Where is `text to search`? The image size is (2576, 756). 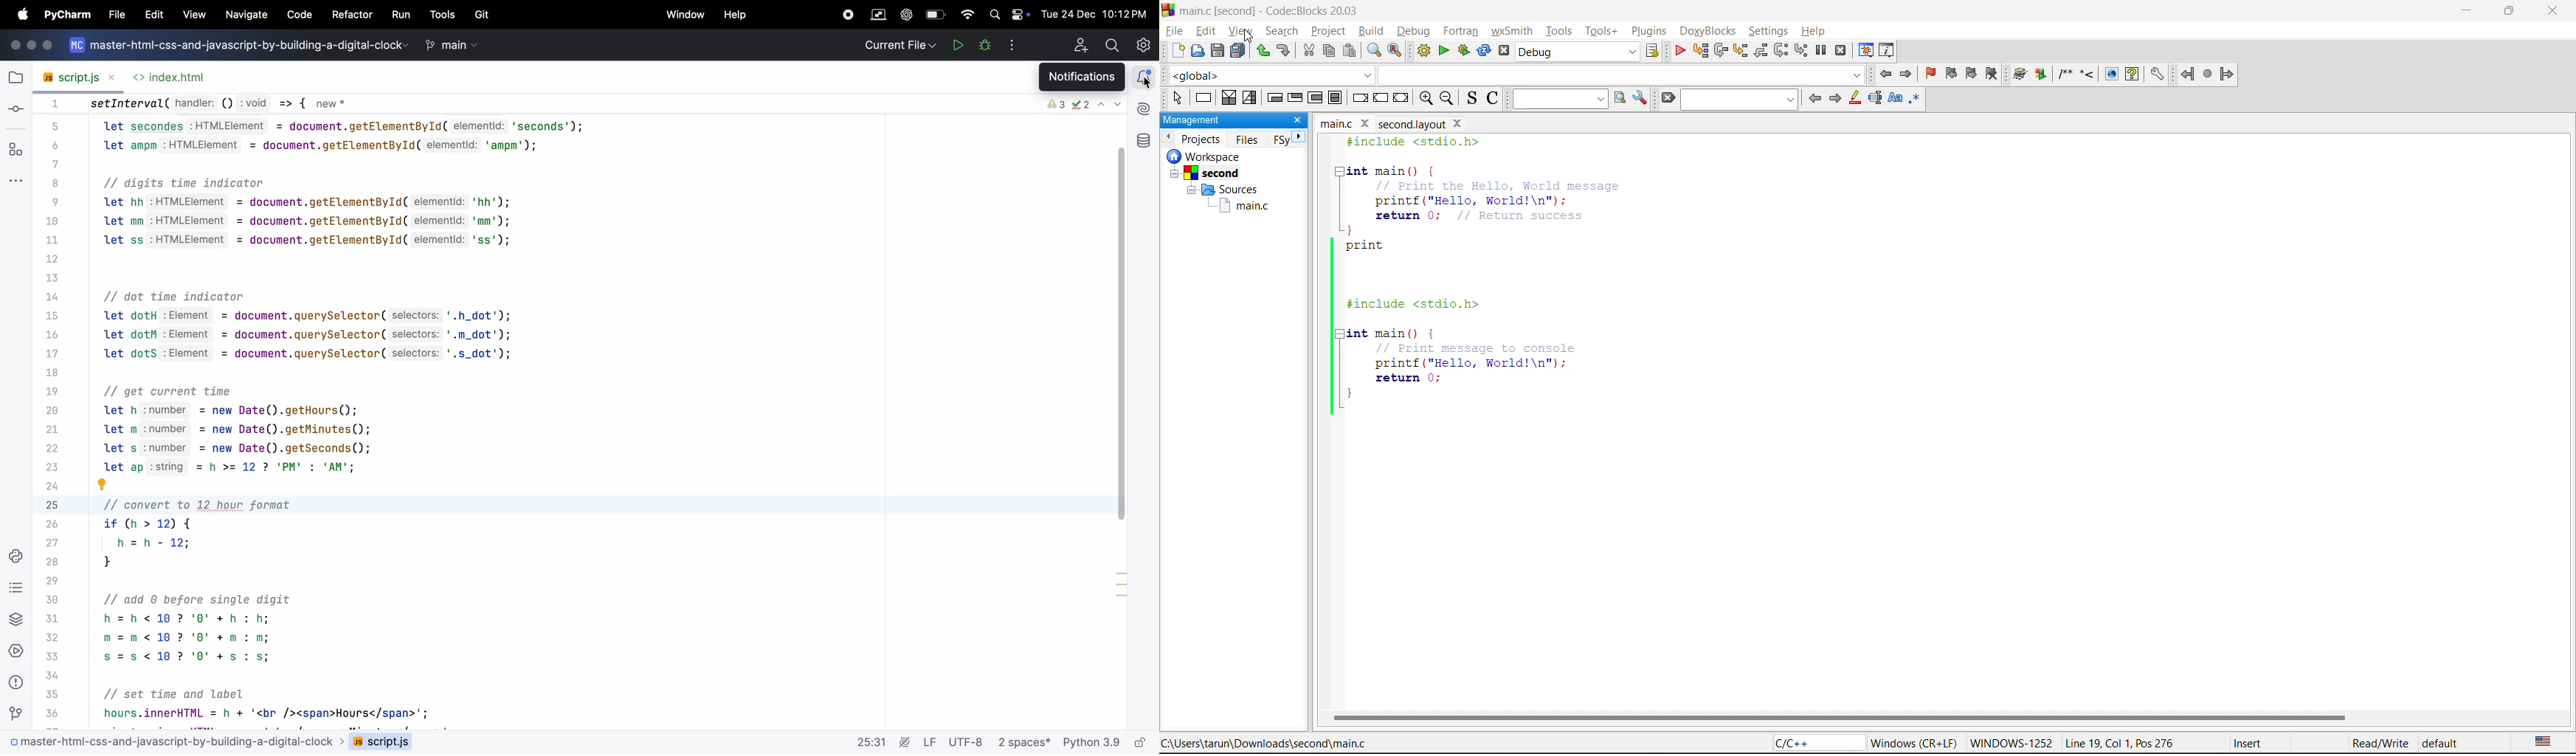 text to search is located at coordinates (1560, 97).